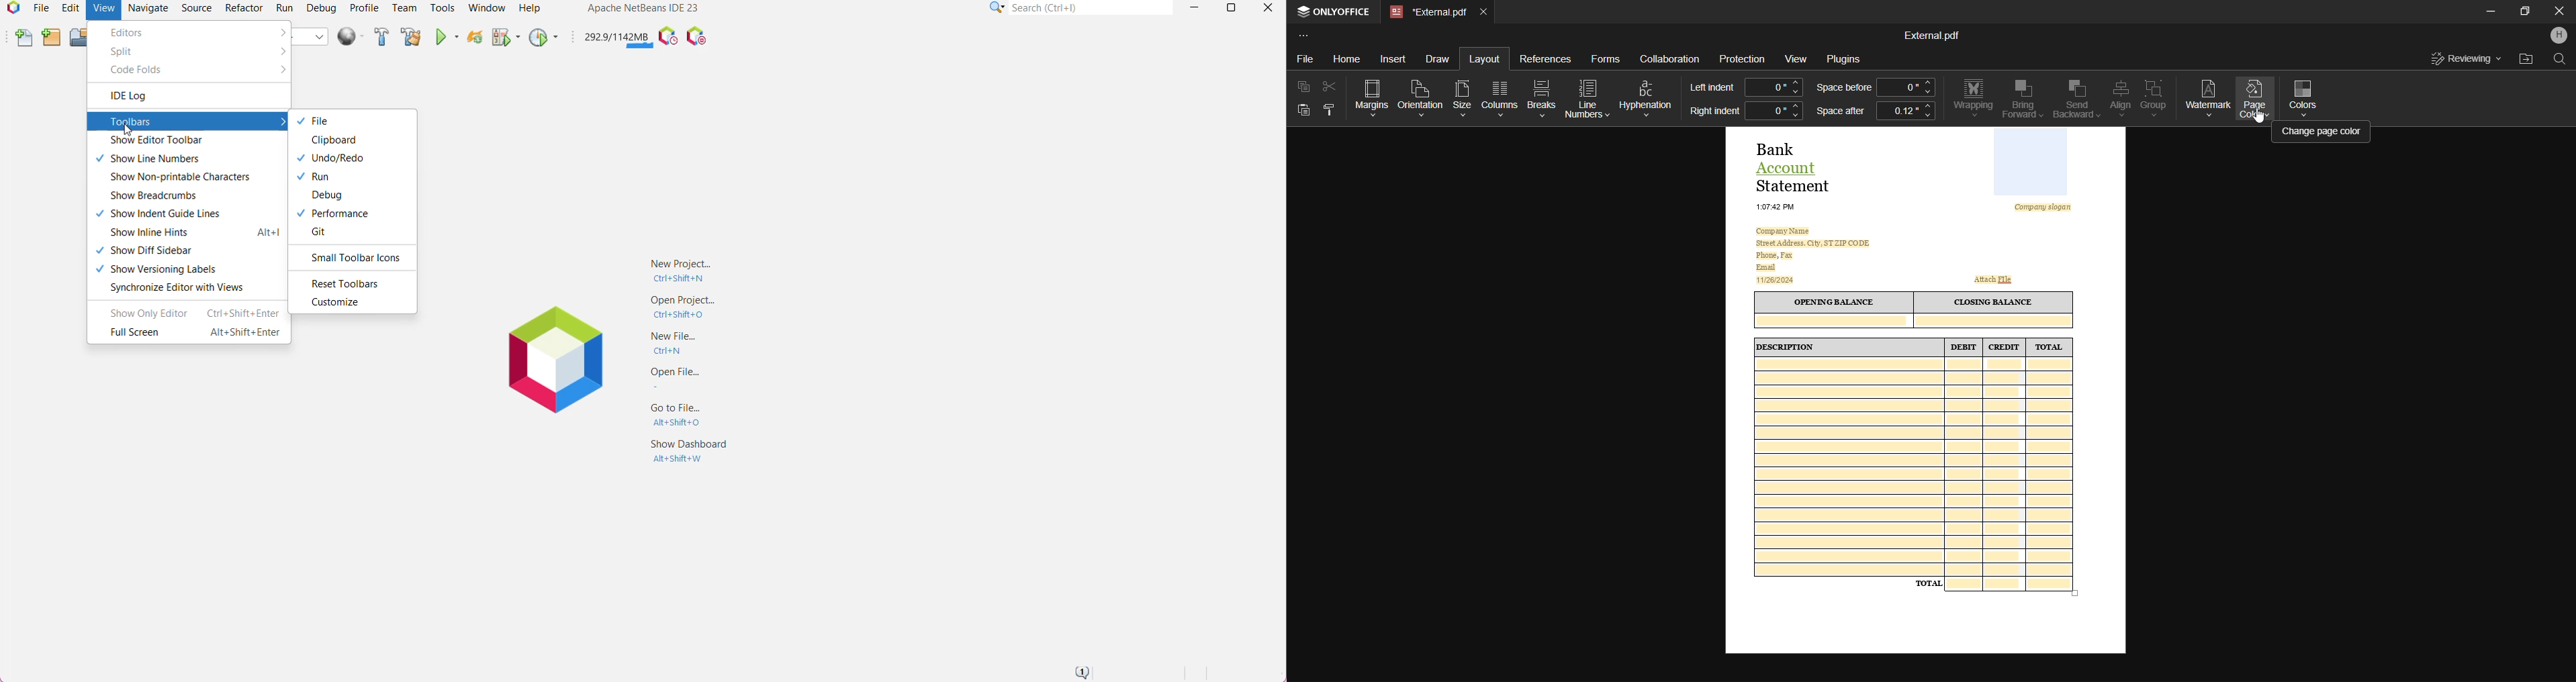  What do you see at coordinates (194, 233) in the screenshot?
I see `Show Inline Hints` at bounding box center [194, 233].